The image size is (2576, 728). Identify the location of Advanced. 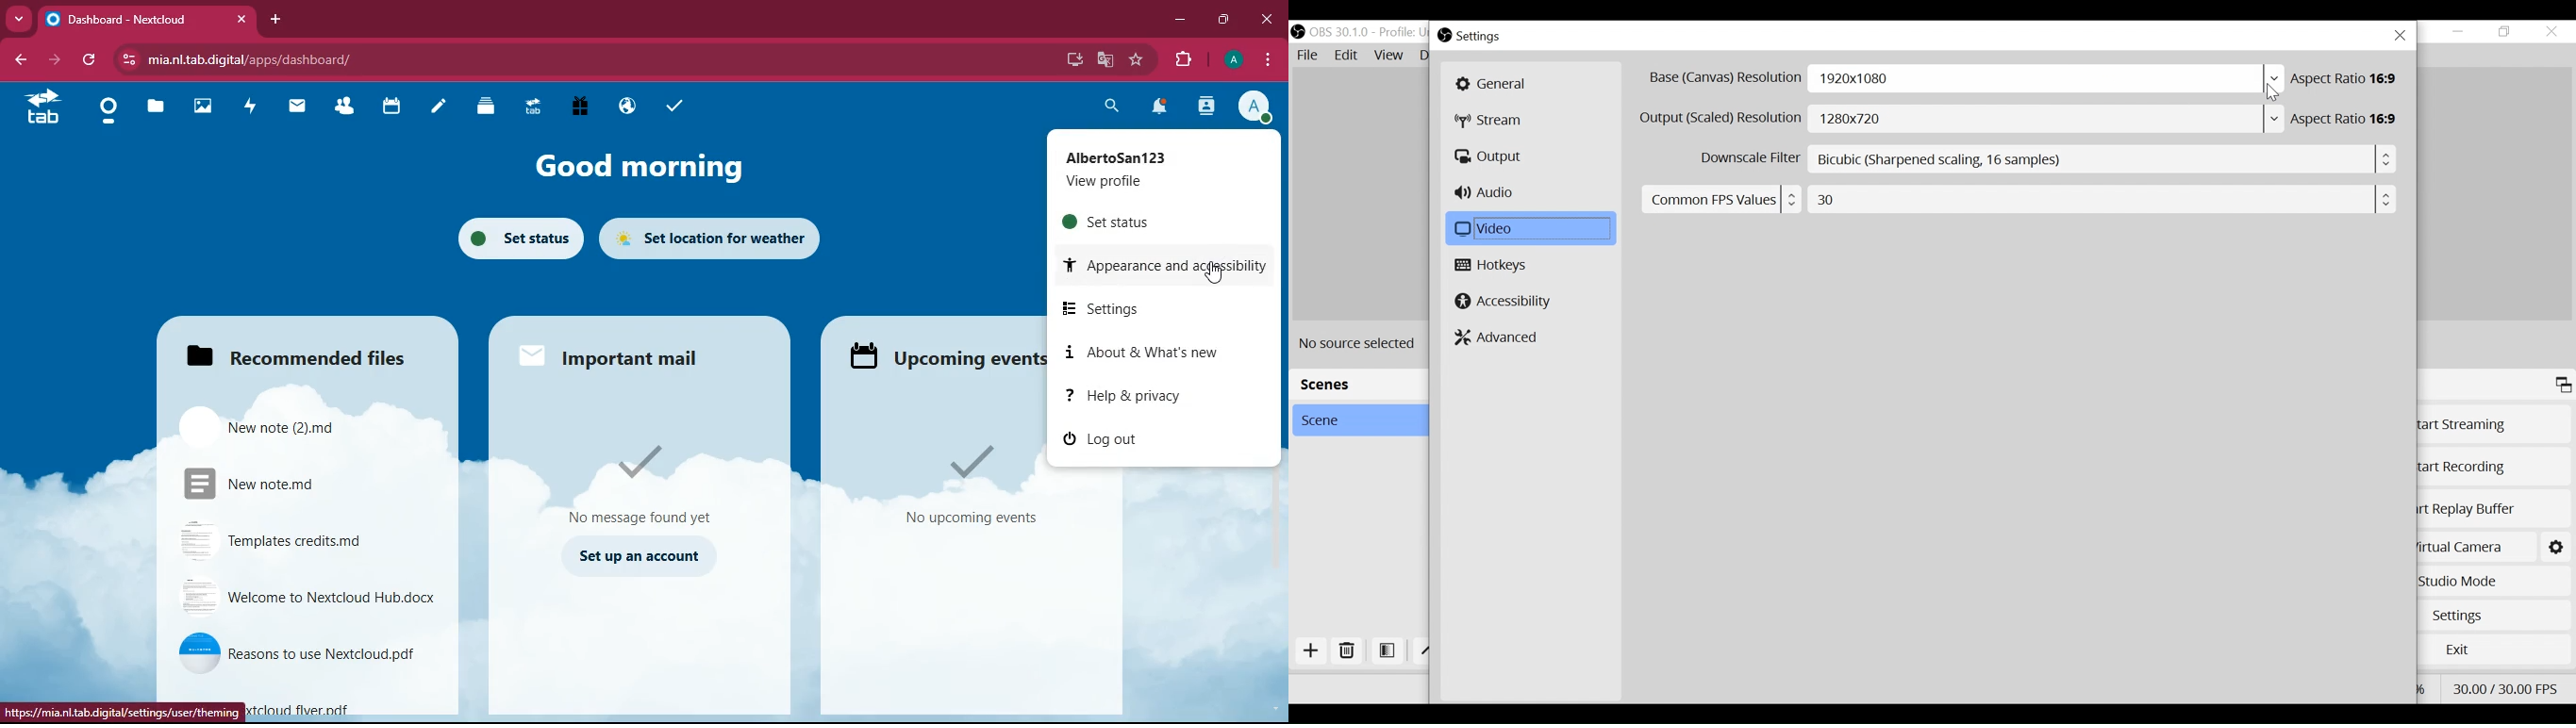
(1498, 337).